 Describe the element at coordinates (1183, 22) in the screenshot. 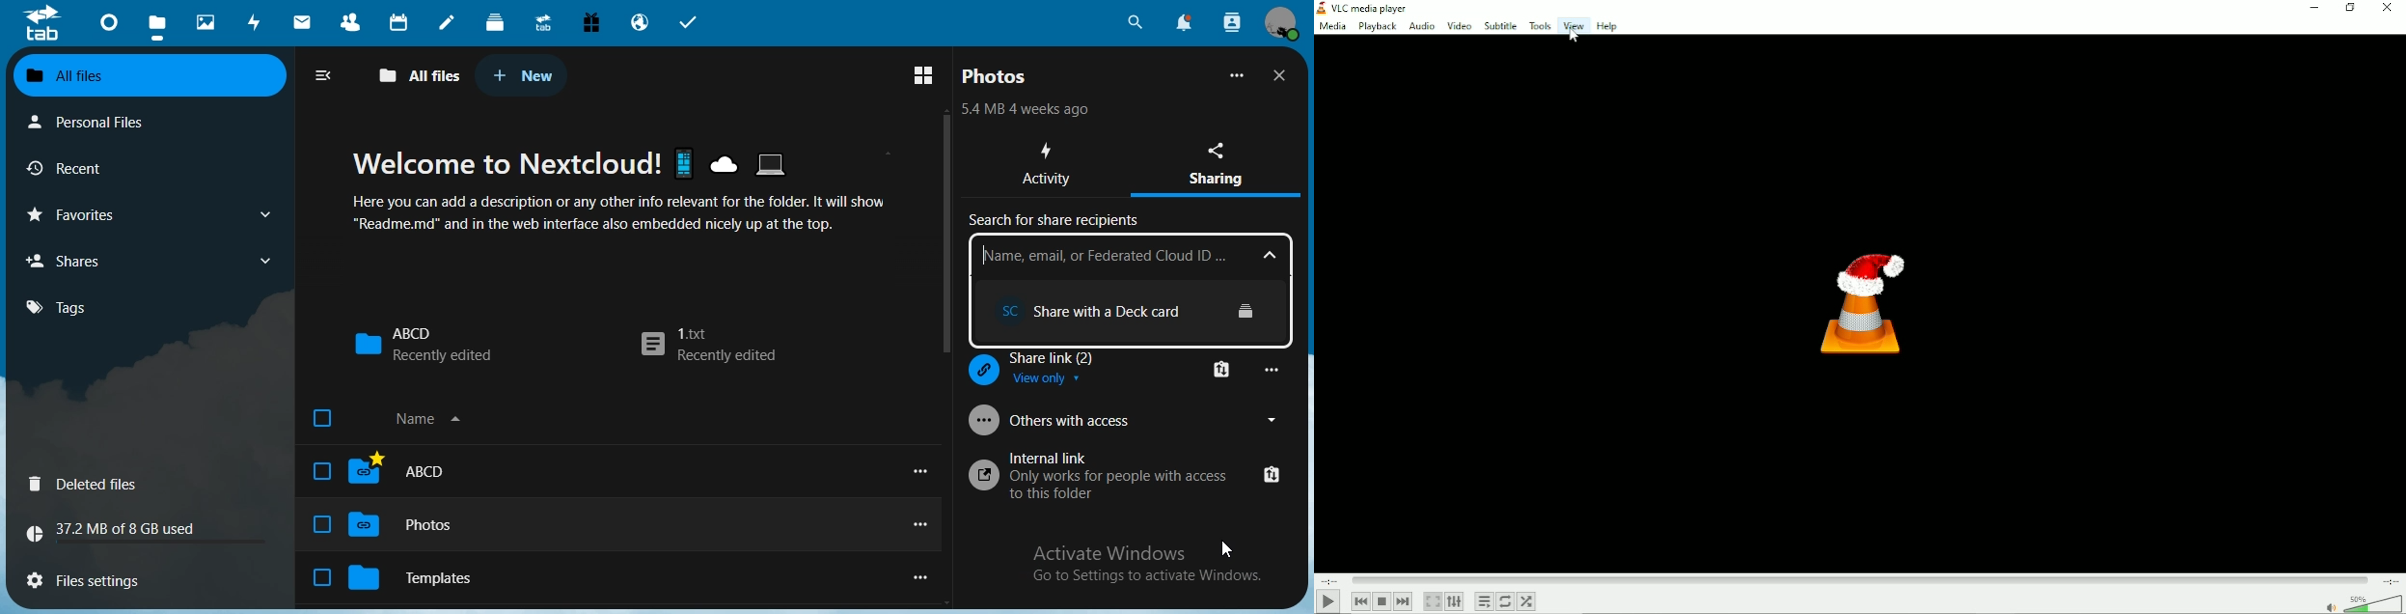

I see `notifications` at that location.